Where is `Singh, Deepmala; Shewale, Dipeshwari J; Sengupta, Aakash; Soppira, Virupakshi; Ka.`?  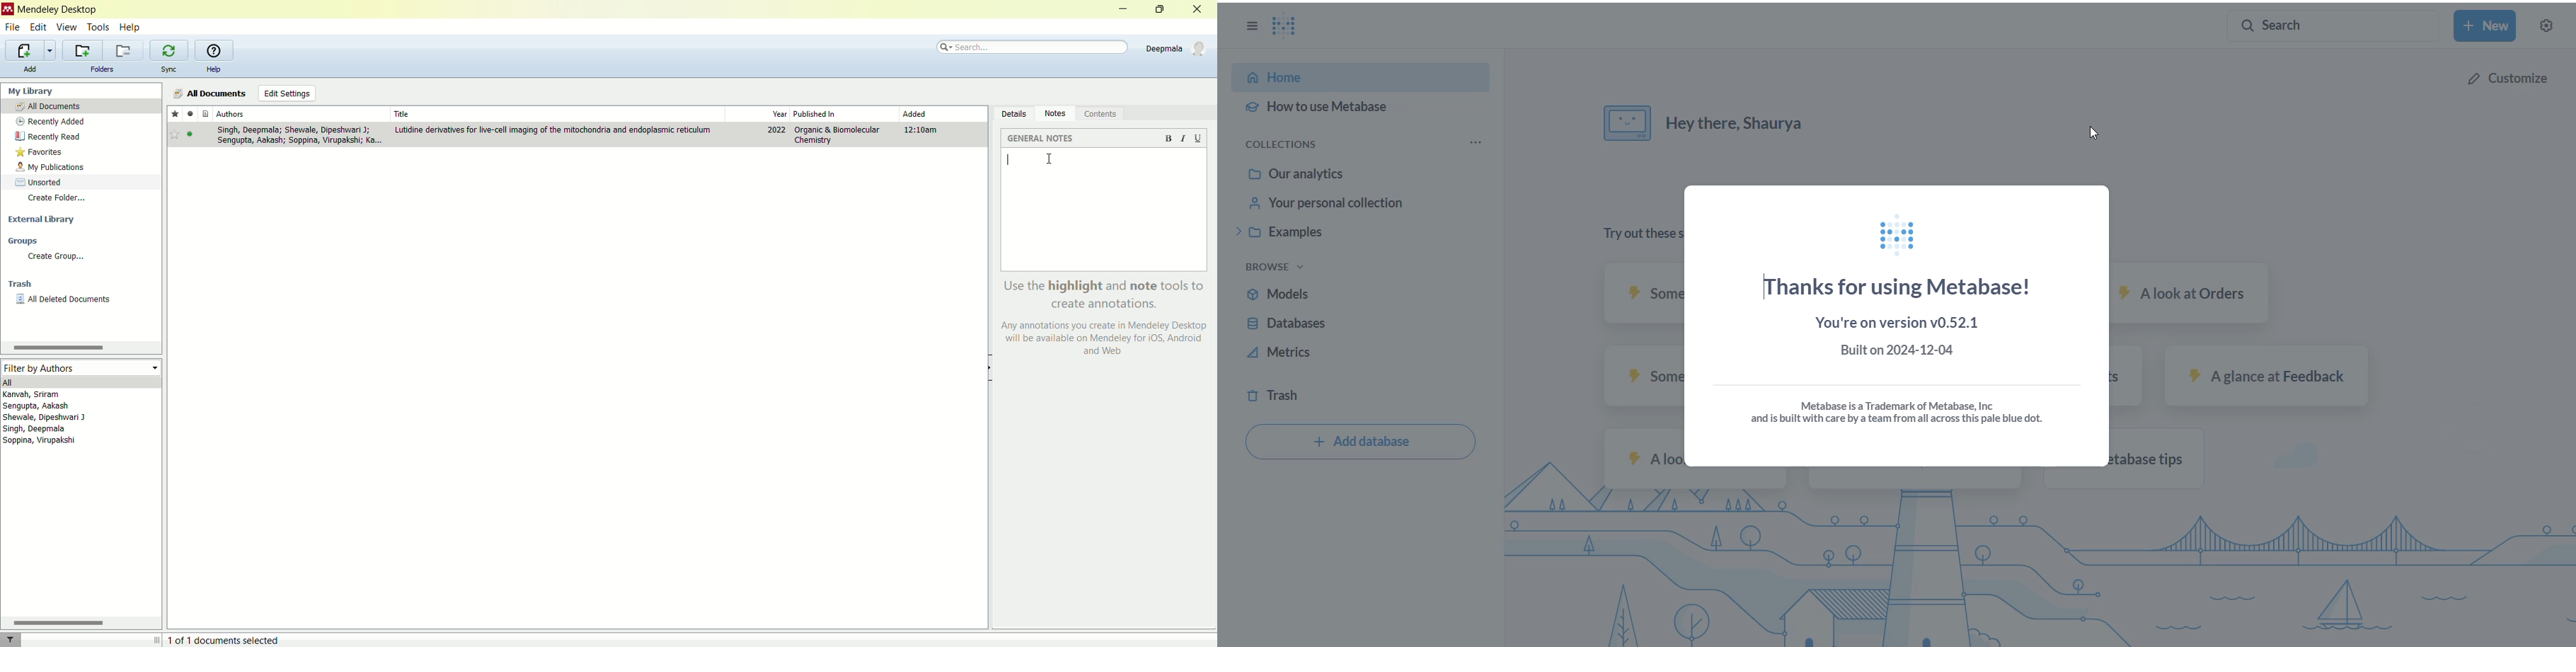
Singh, Deepmala; Shewale, Dipeshwari J; Sengupta, Aakash; Soppira, Virupakshi; Ka. is located at coordinates (297, 136).